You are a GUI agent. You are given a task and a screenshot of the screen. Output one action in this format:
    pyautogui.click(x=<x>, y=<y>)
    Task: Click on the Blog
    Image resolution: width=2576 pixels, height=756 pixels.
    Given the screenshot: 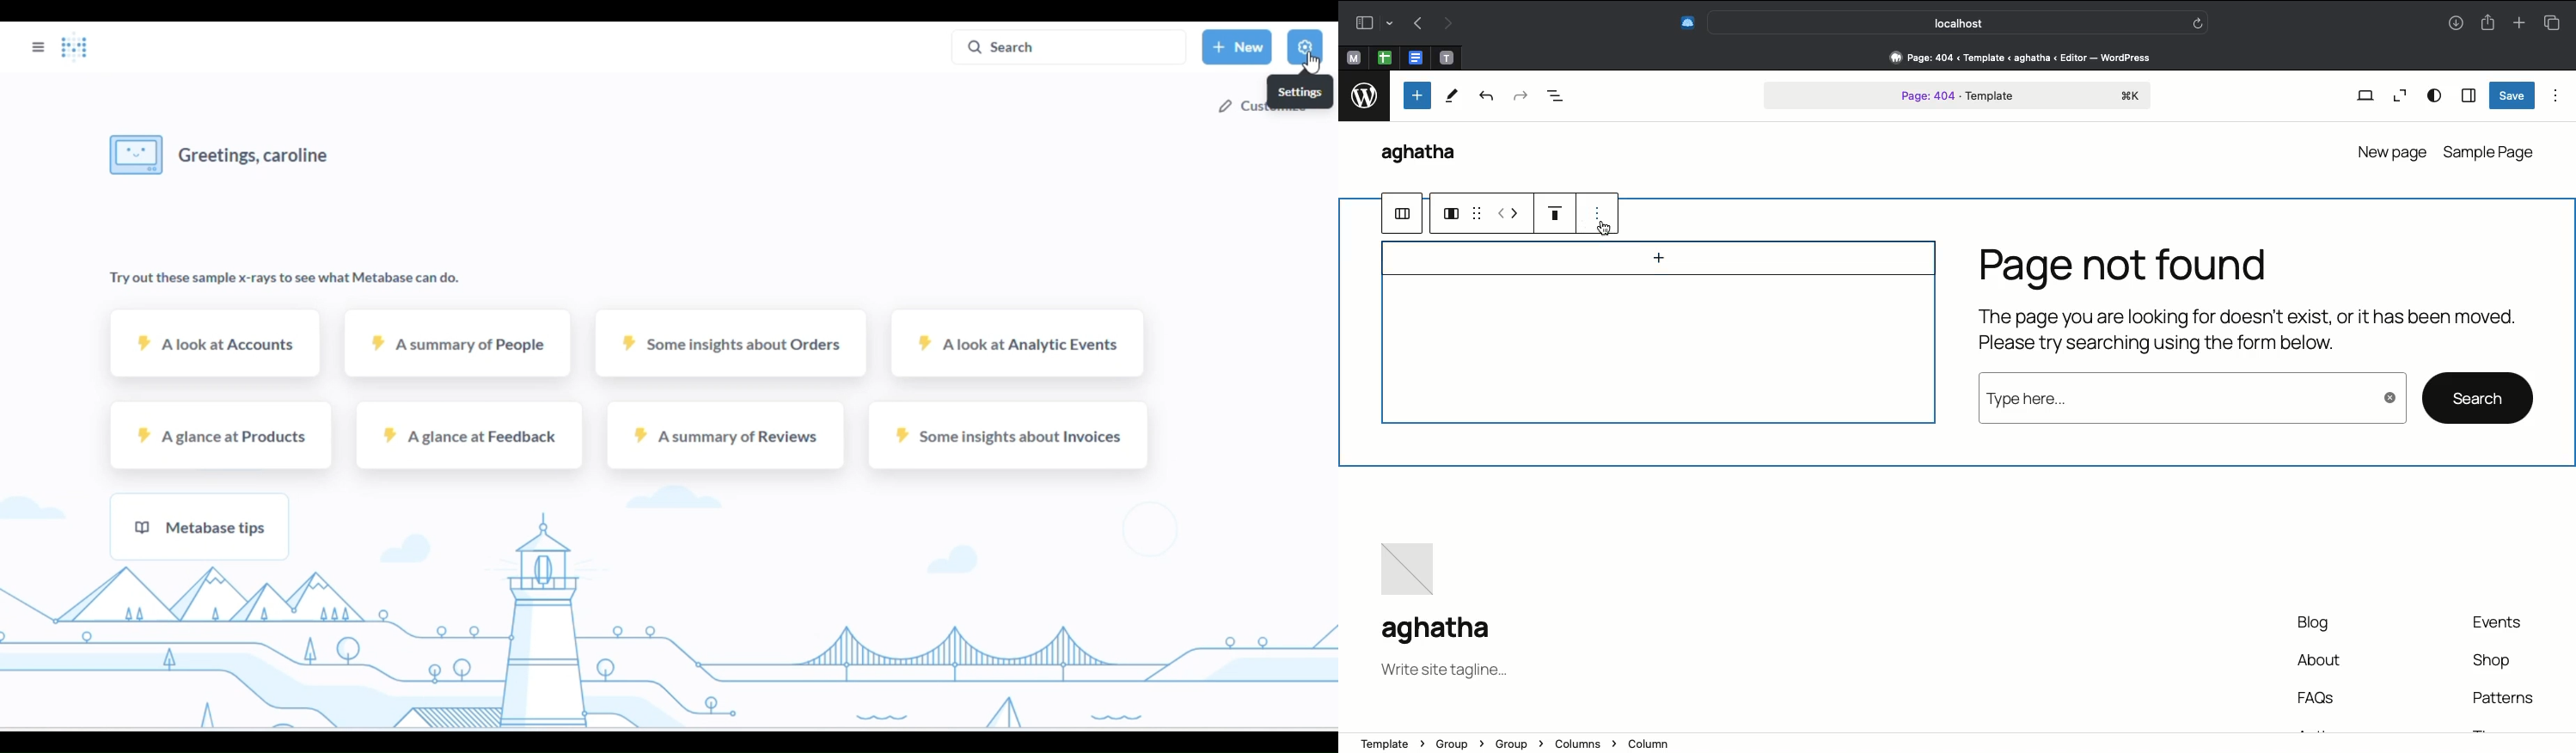 What is the action you would take?
    pyautogui.click(x=2319, y=626)
    